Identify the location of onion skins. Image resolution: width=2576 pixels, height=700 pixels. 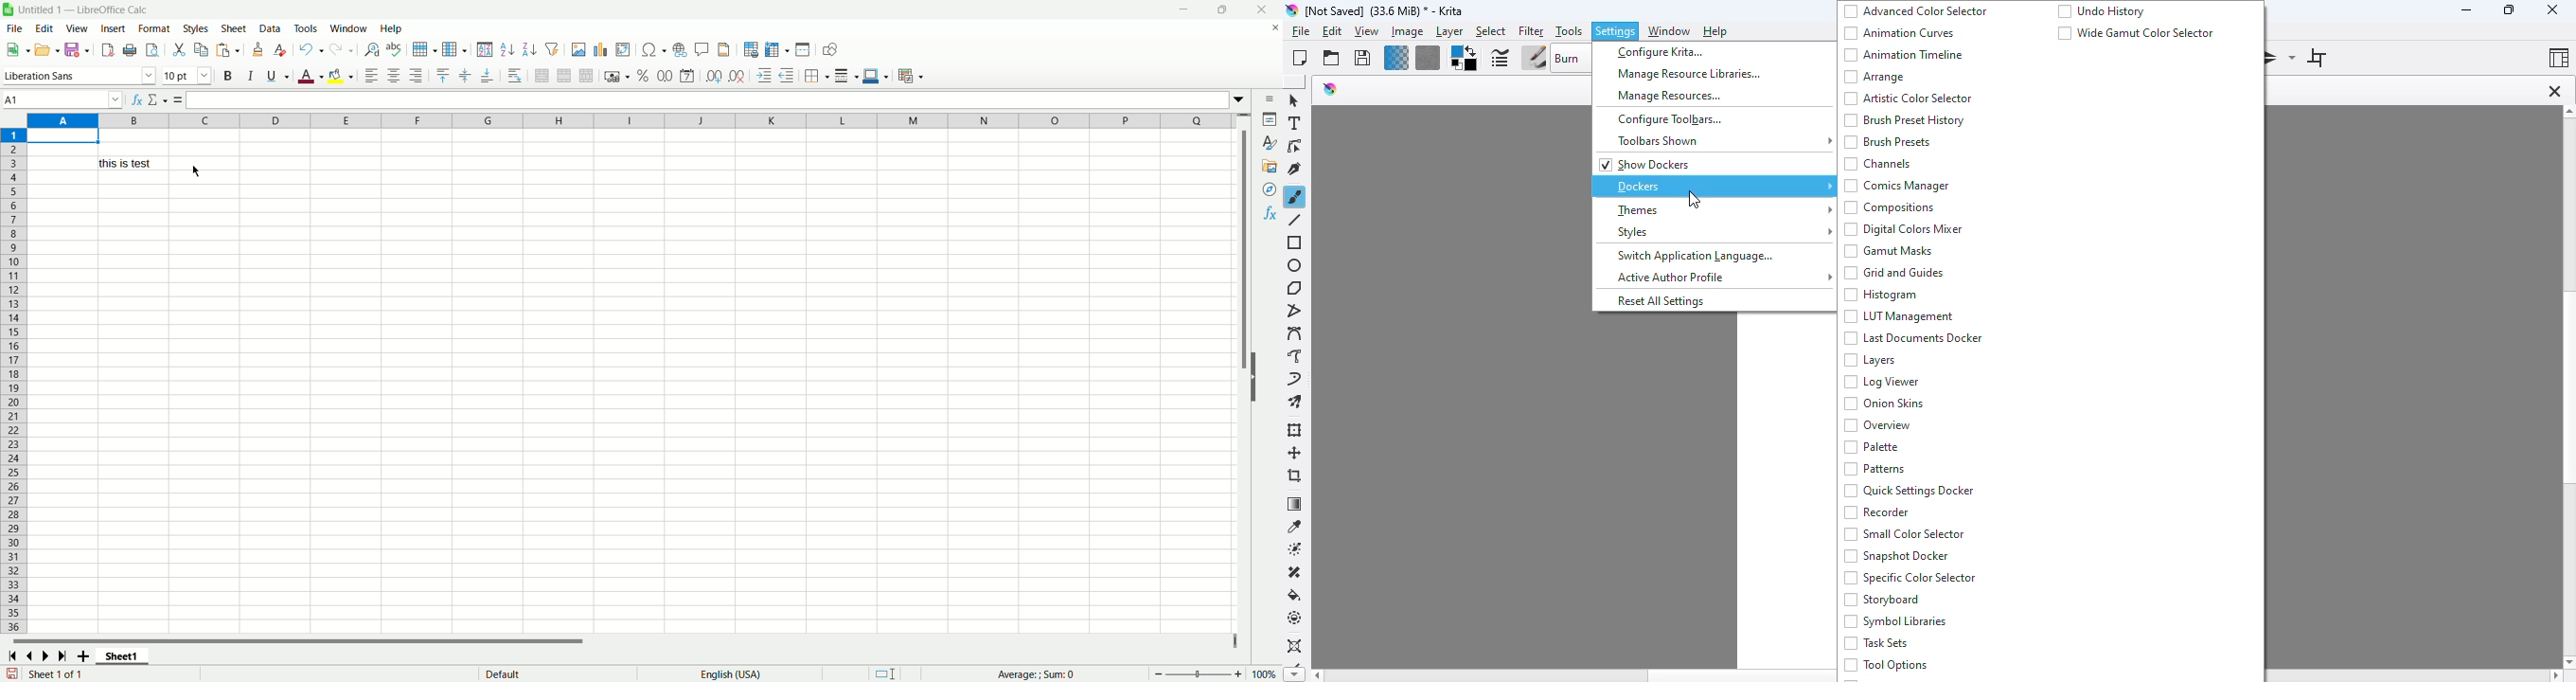
(1885, 404).